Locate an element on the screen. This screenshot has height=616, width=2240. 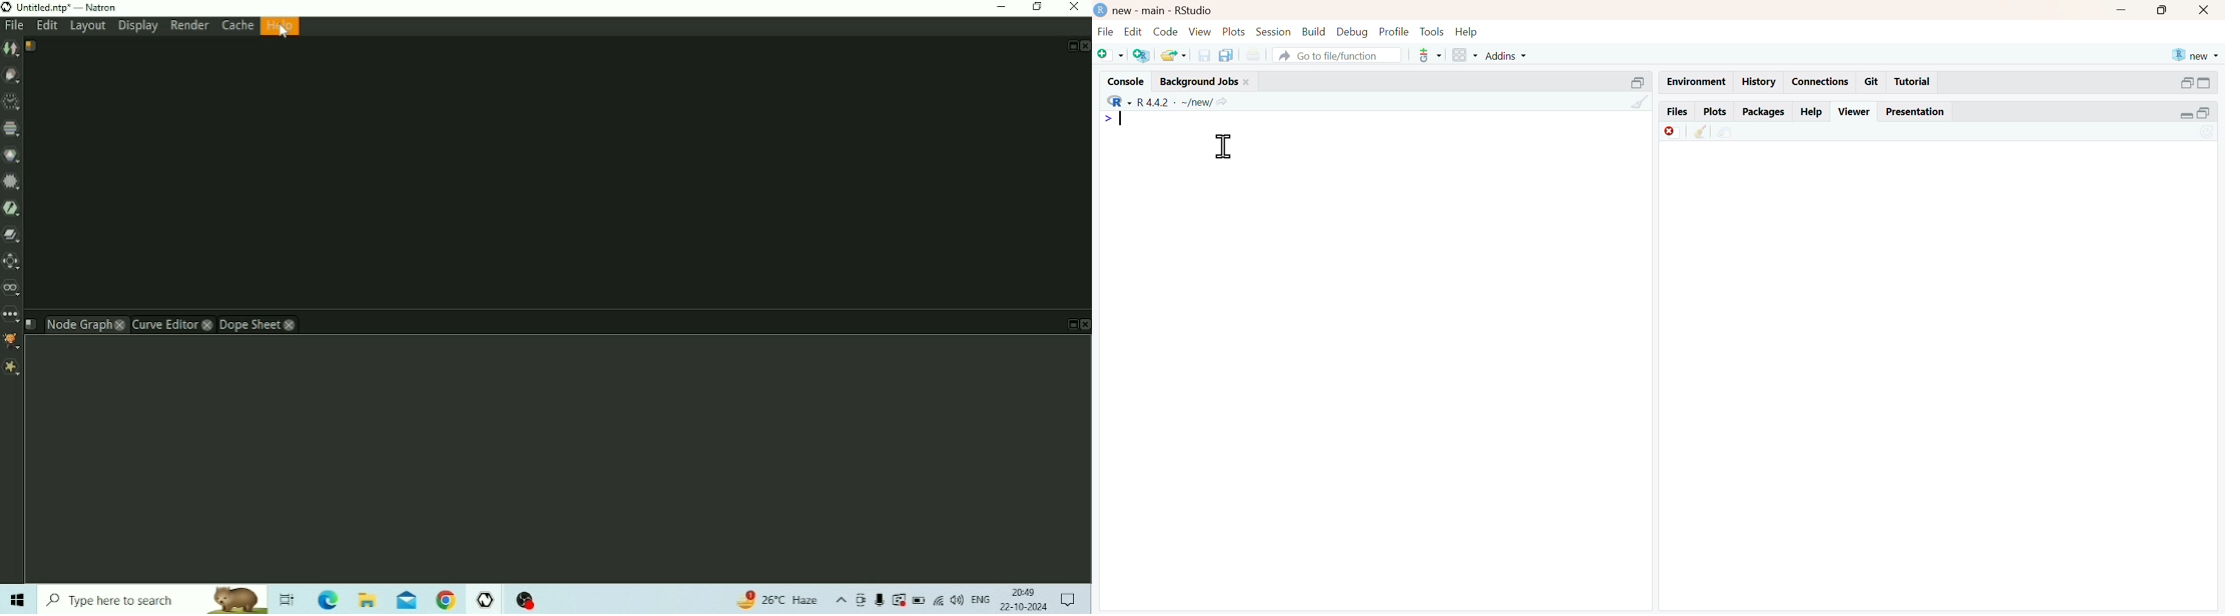
open in separate window is located at coordinates (1639, 83).